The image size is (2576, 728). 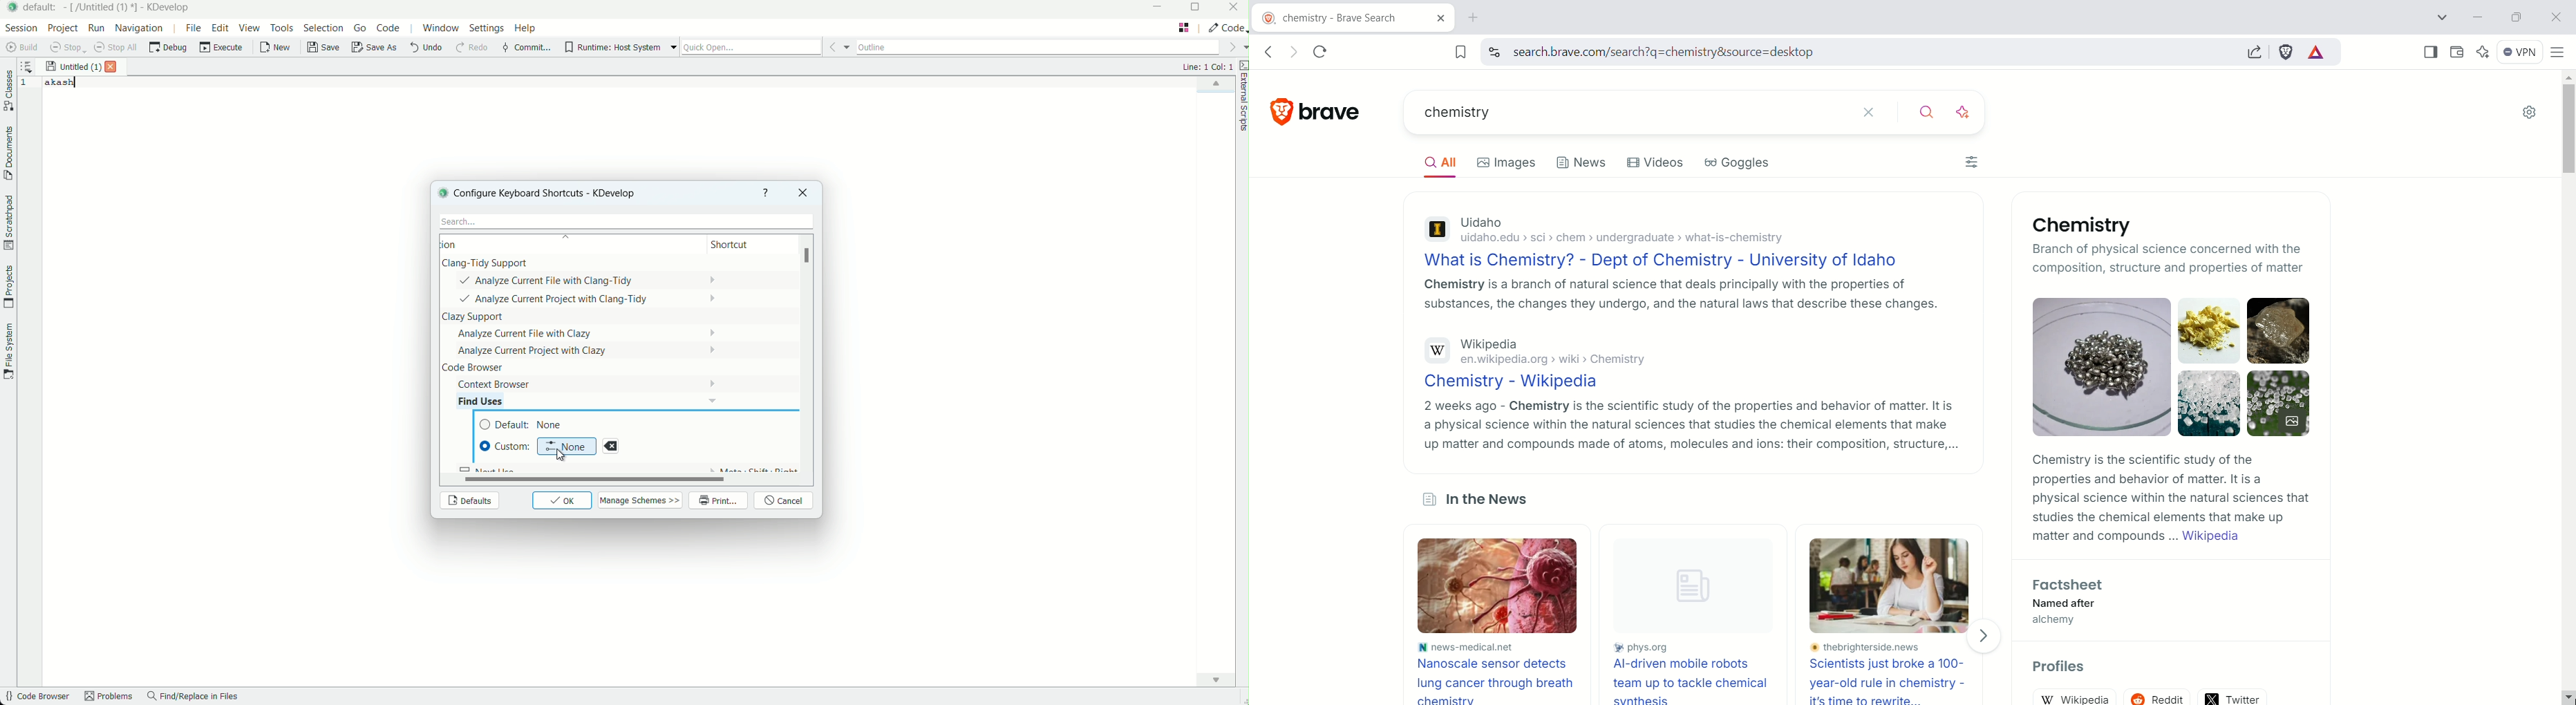 I want to click on maximize, so click(x=2515, y=16).